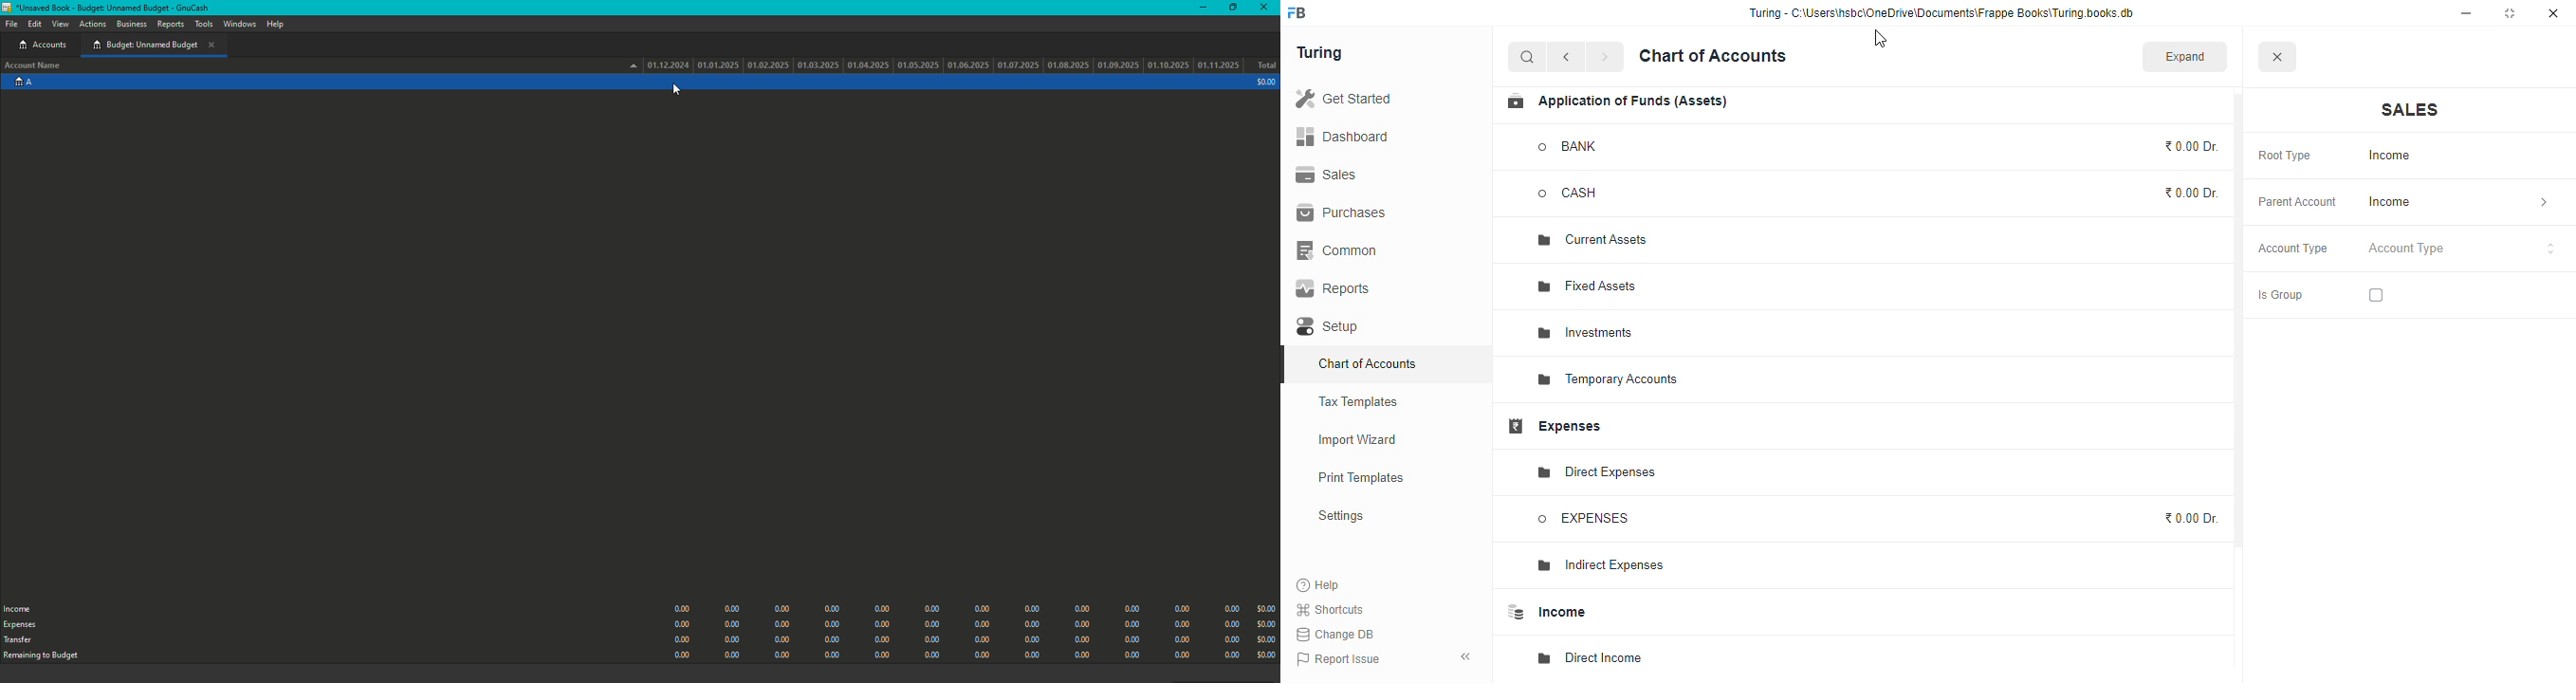 This screenshot has height=700, width=2576. What do you see at coordinates (1338, 250) in the screenshot?
I see `common` at bounding box center [1338, 250].